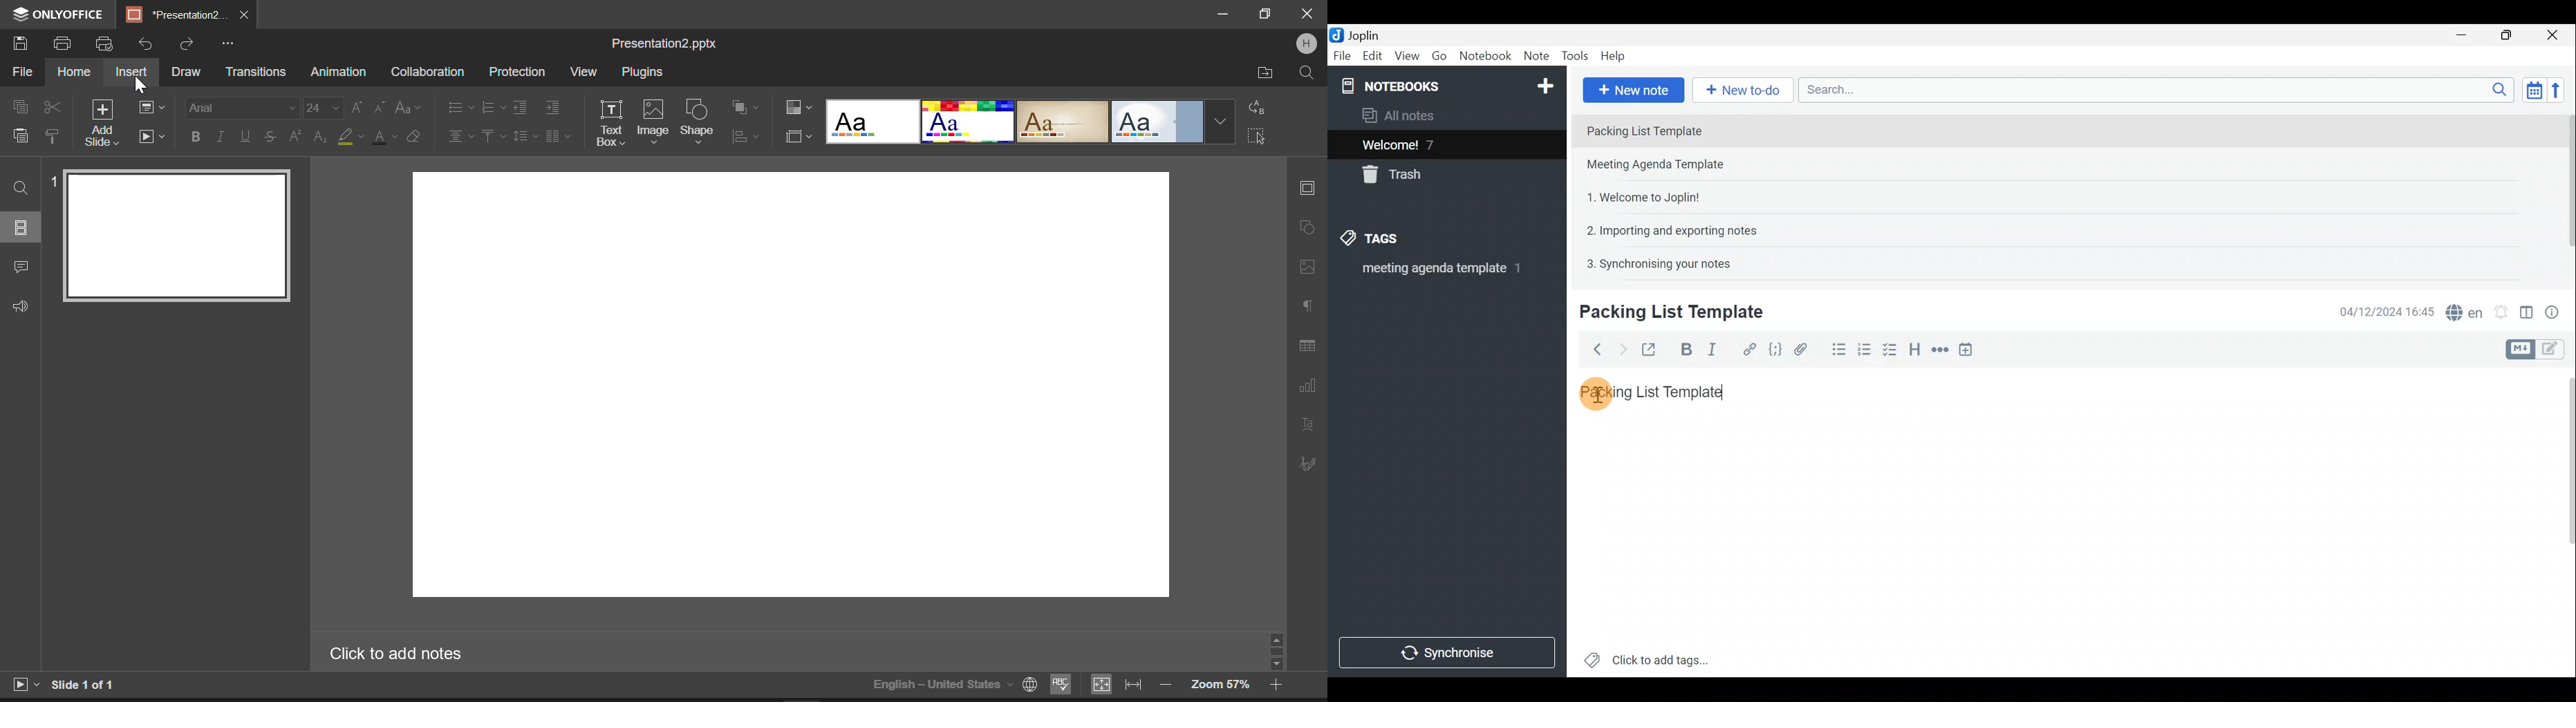  Describe the element at coordinates (1536, 57) in the screenshot. I see `Note` at that location.